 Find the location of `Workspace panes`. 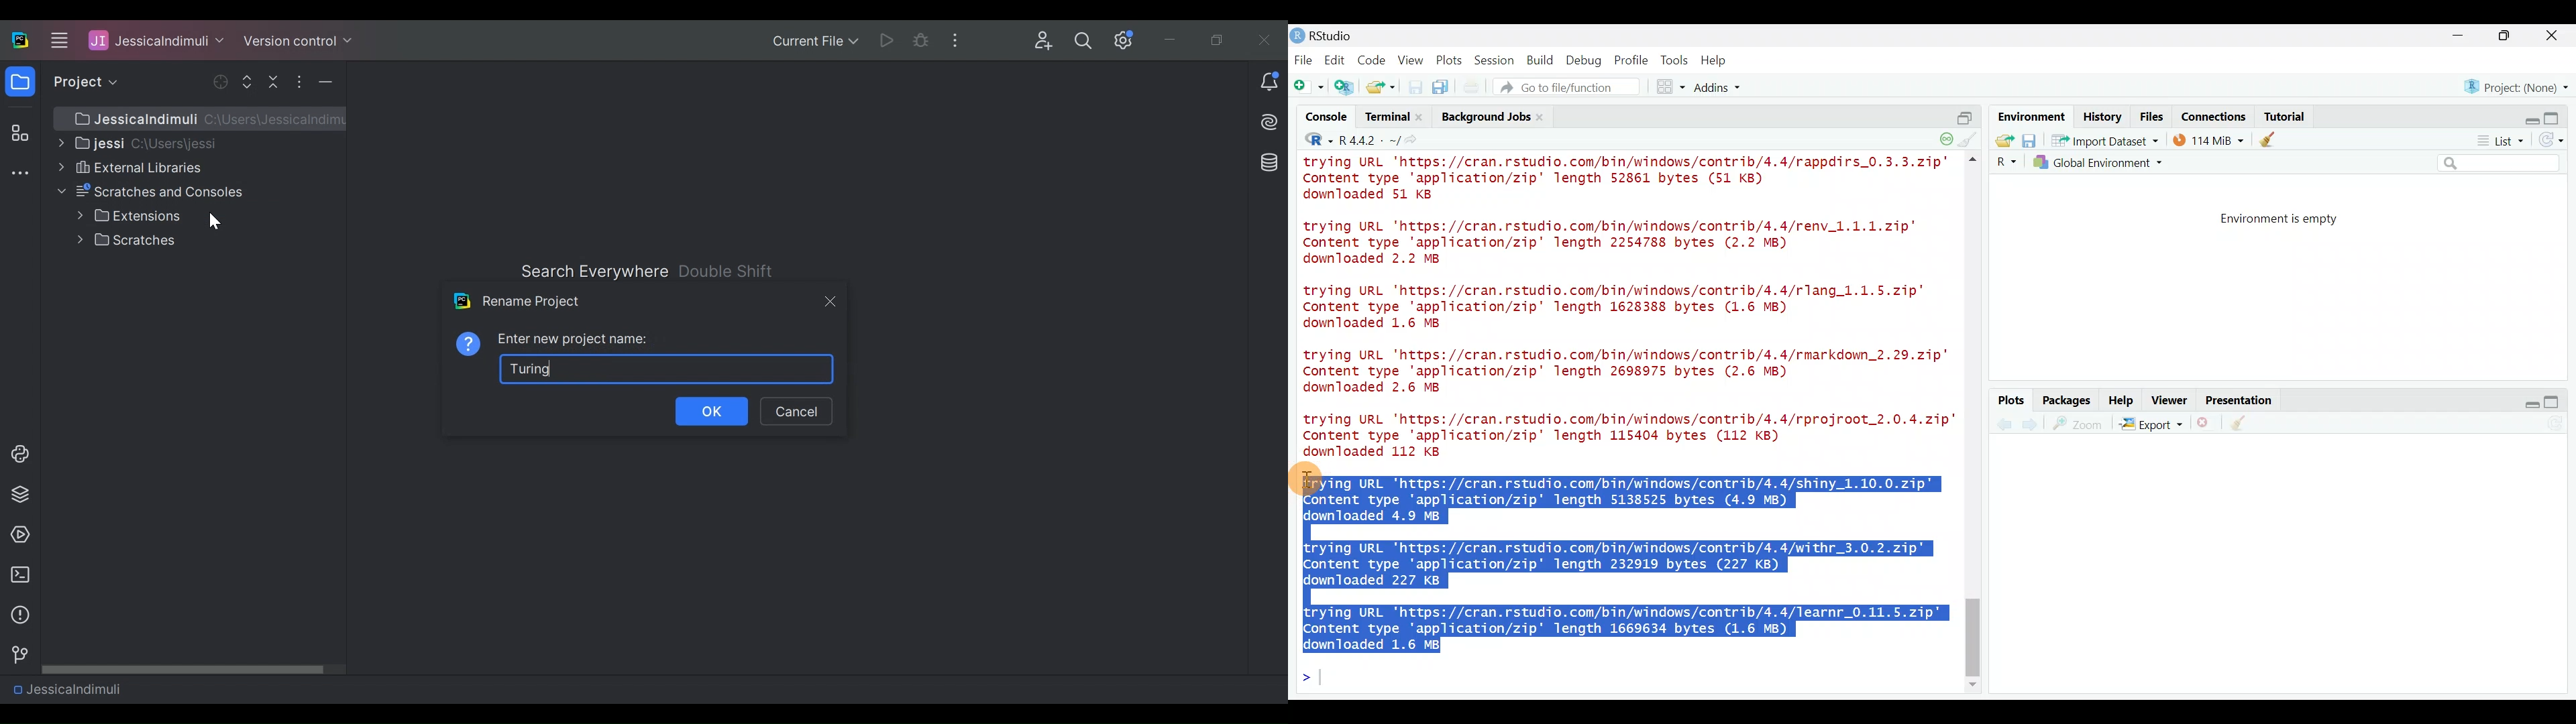

Workspace panes is located at coordinates (1672, 87).